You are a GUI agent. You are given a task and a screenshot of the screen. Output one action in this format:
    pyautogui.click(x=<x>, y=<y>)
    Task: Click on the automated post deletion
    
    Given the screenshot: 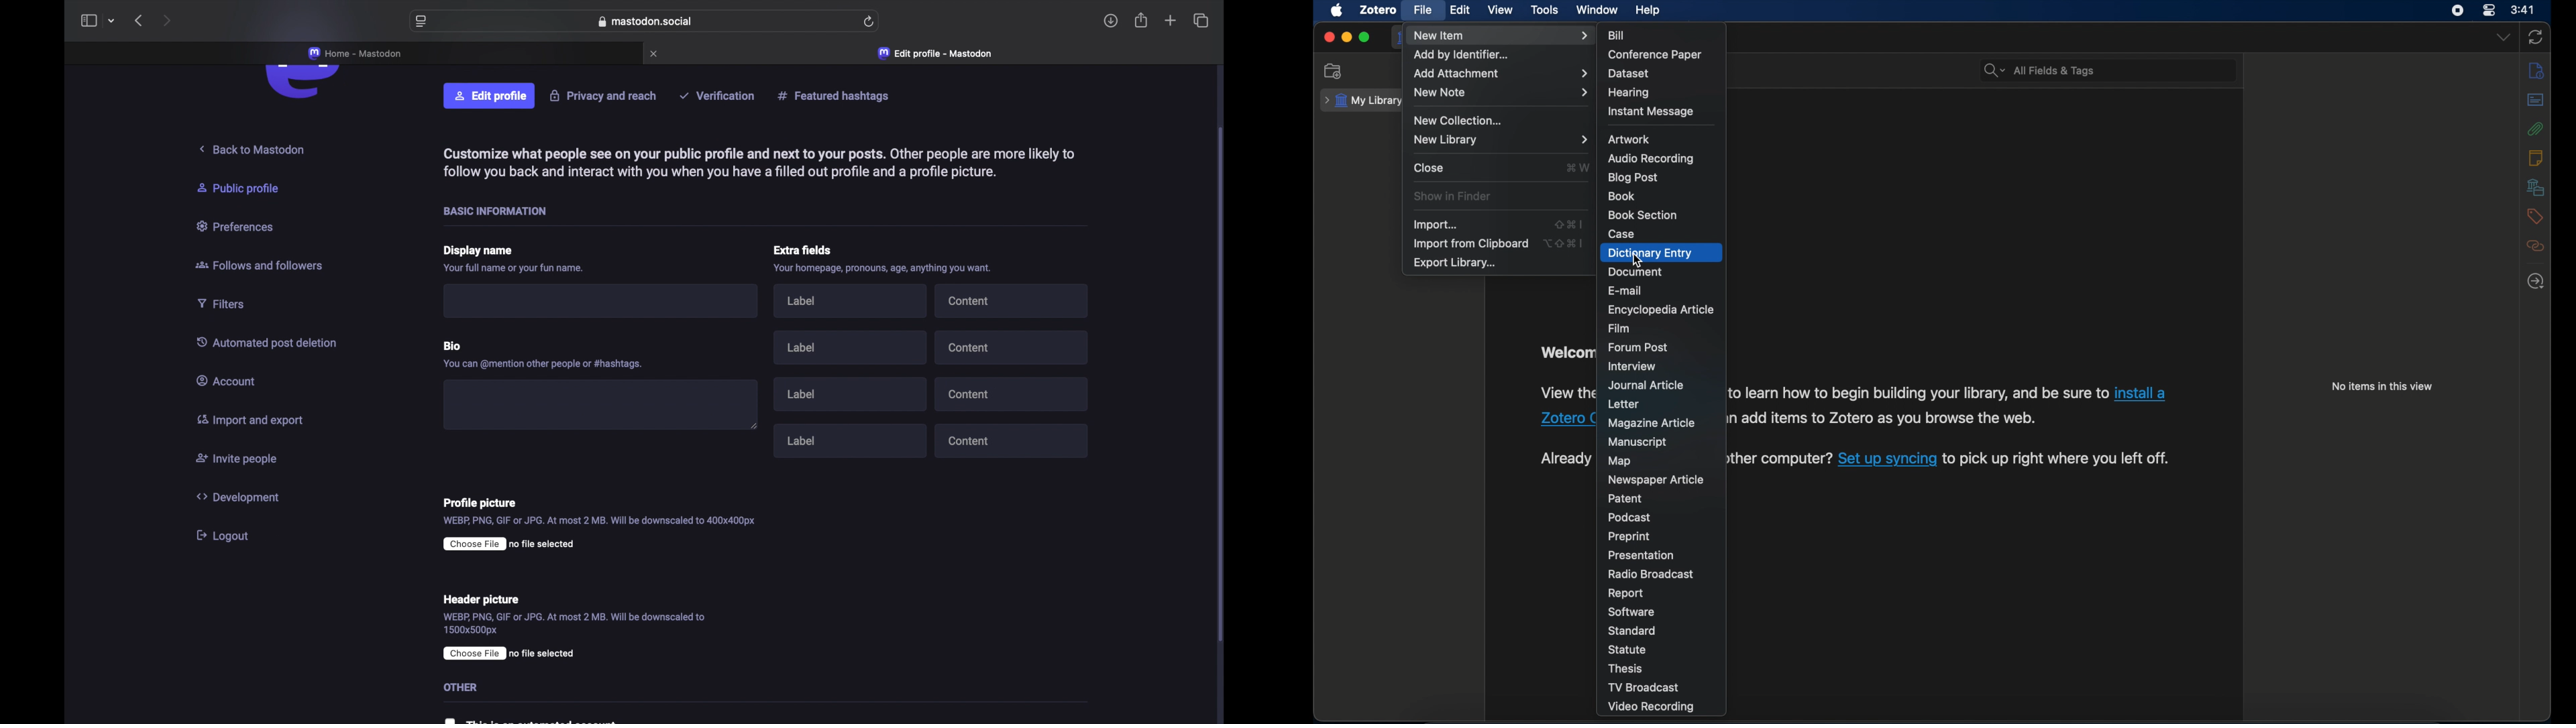 What is the action you would take?
    pyautogui.click(x=269, y=341)
    